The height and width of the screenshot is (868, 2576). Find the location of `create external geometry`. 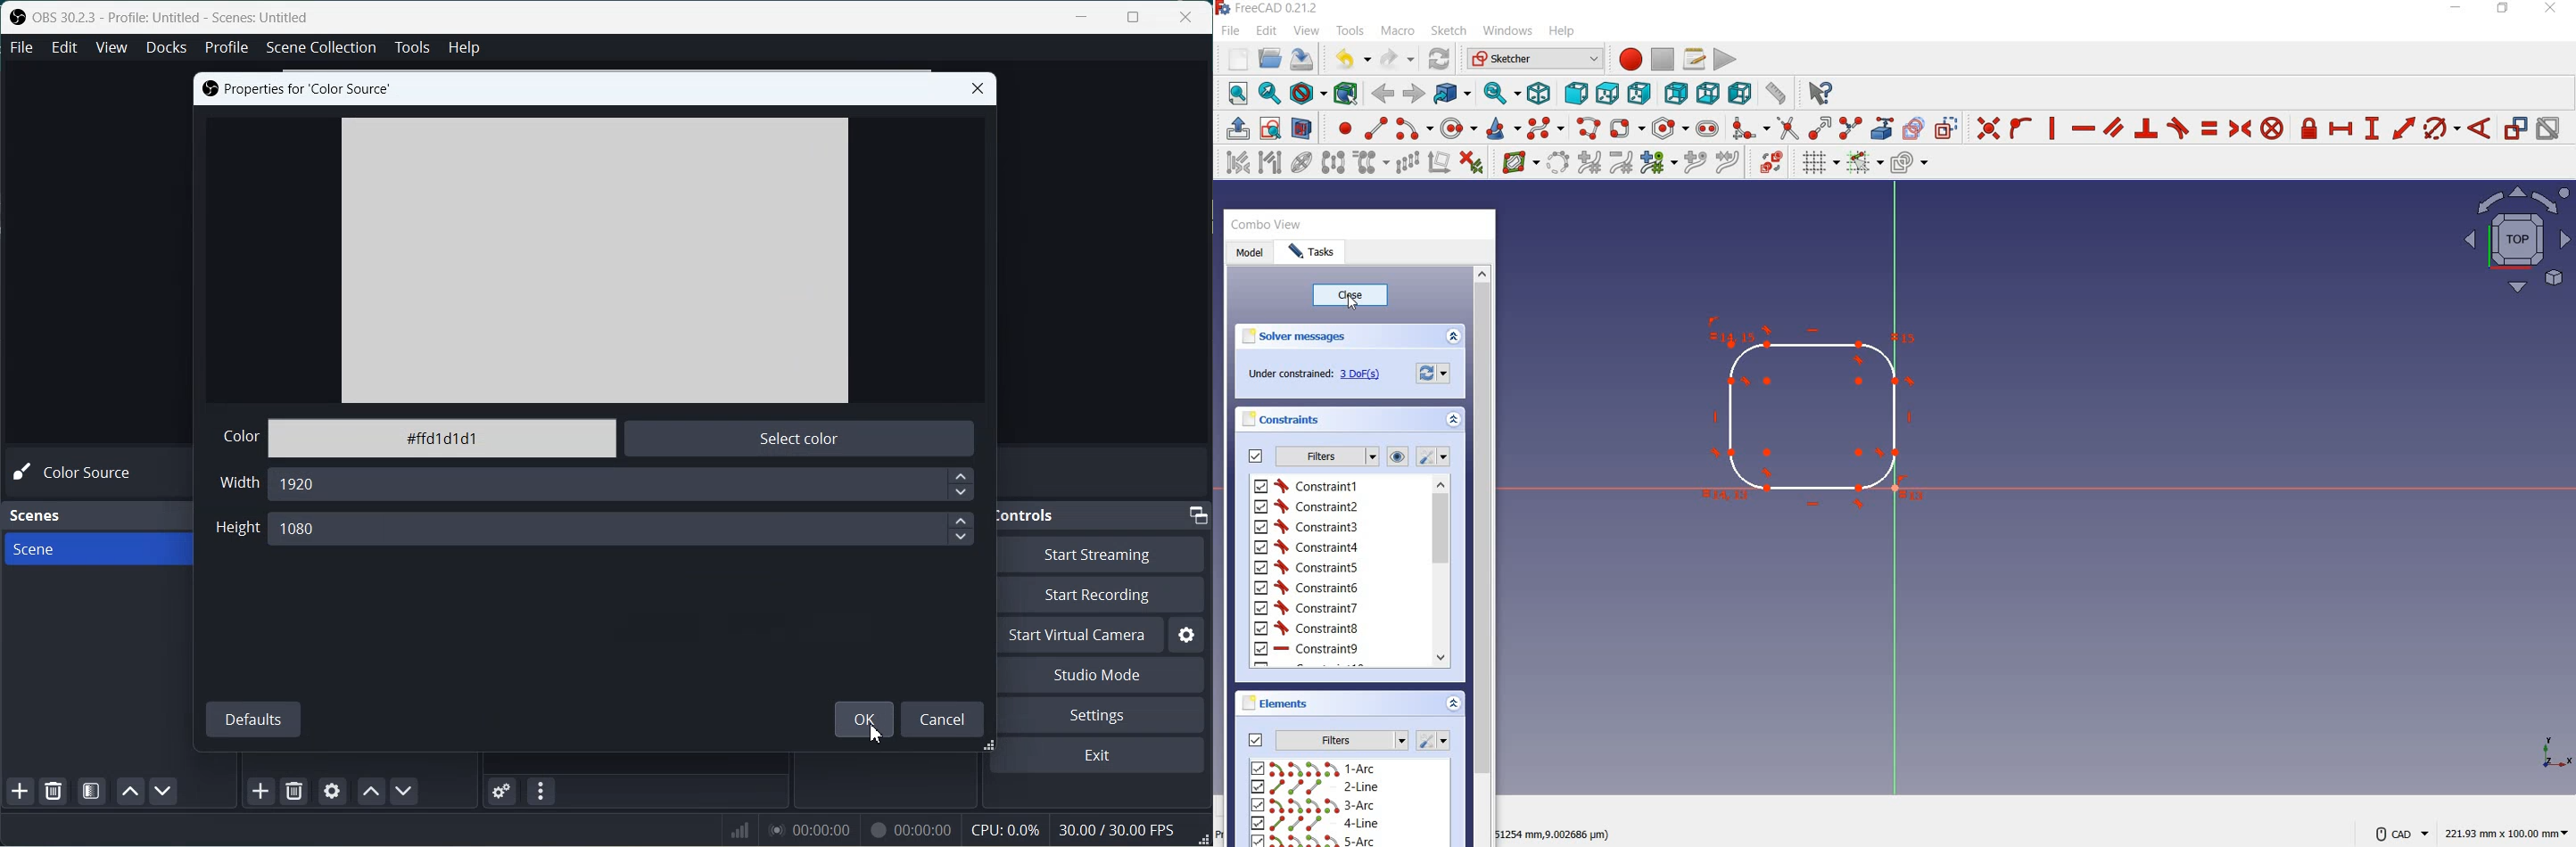

create external geometry is located at coordinates (1883, 129).